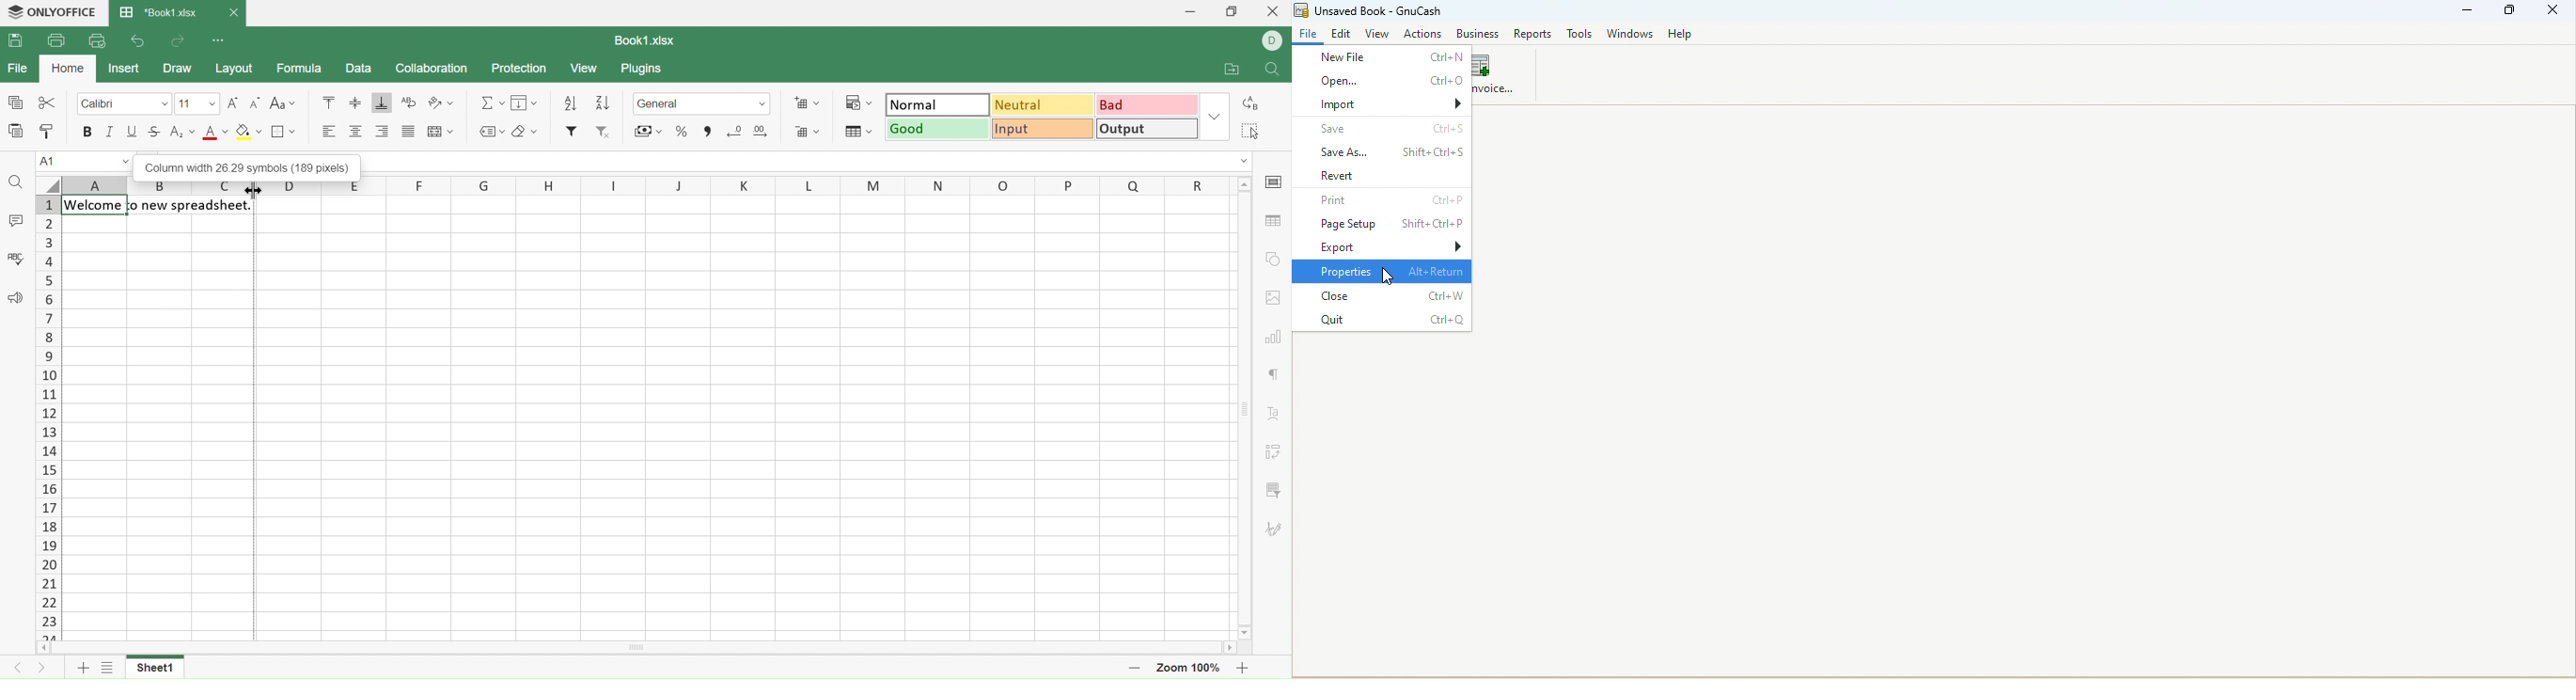 The width and height of the screenshot is (2576, 700). What do you see at coordinates (526, 131) in the screenshot?
I see `Clear` at bounding box center [526, 131].